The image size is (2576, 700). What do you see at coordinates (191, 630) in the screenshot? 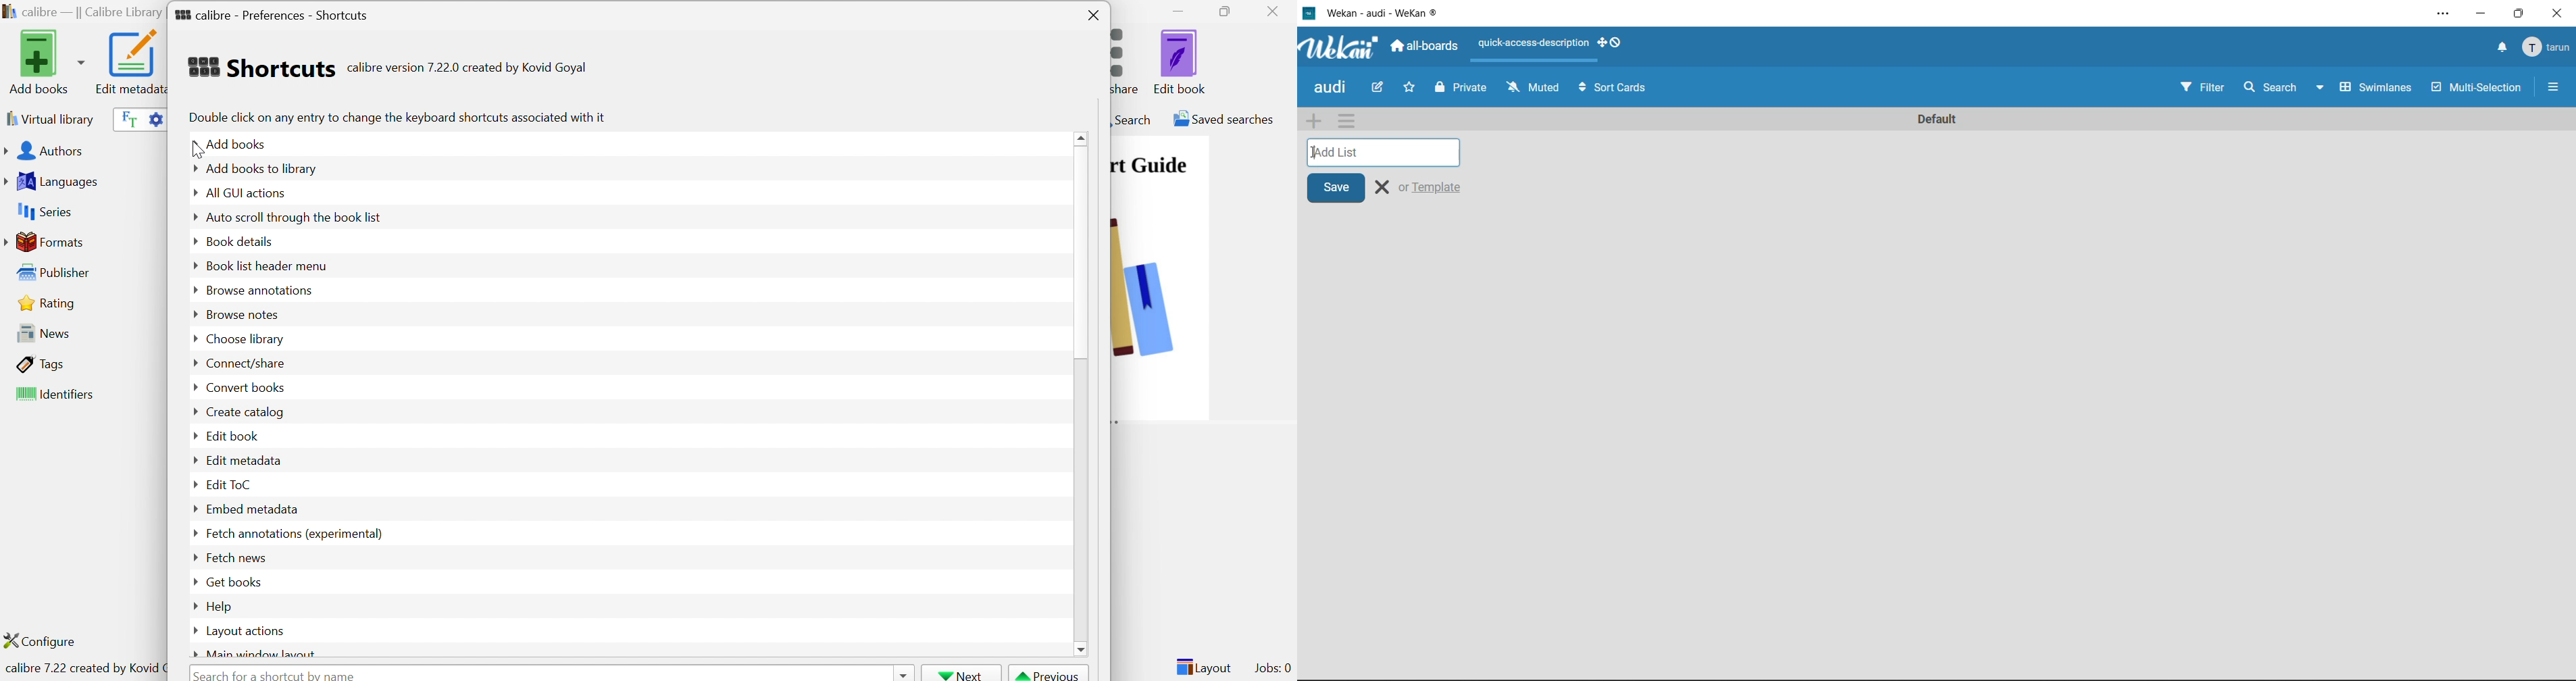
I see `Drop Down` at bounding box center [191, 630].